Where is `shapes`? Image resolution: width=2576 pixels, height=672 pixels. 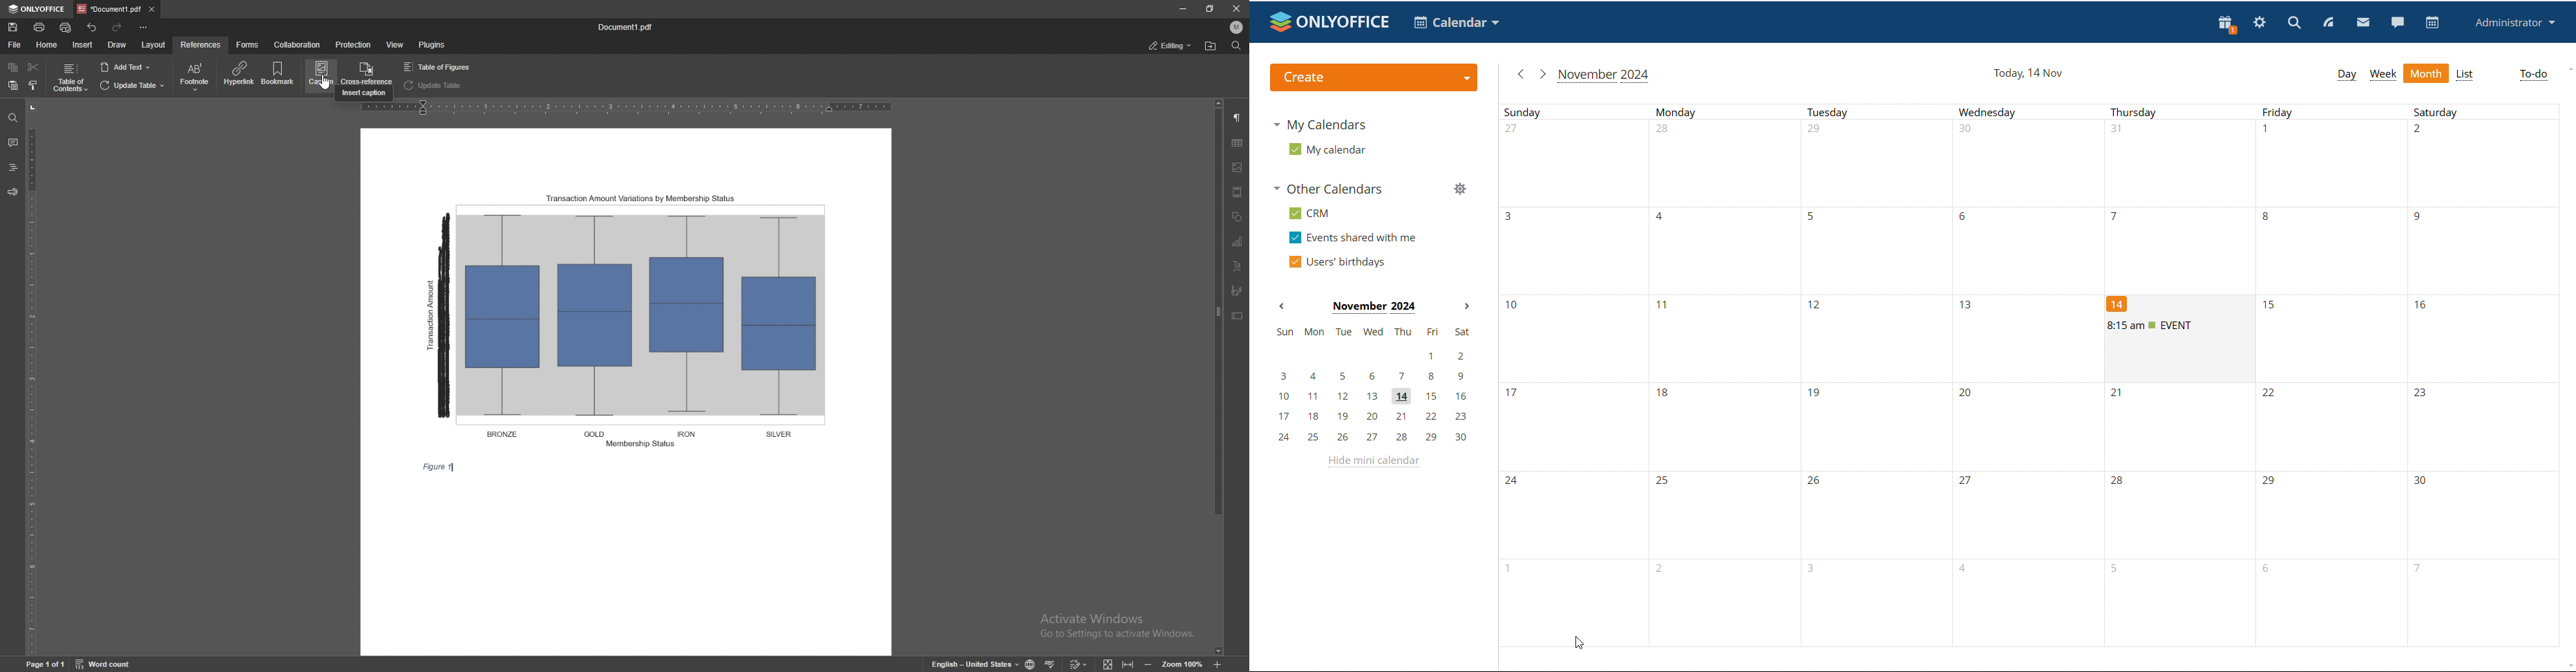
shapes is located at coordinates (1237, 216).